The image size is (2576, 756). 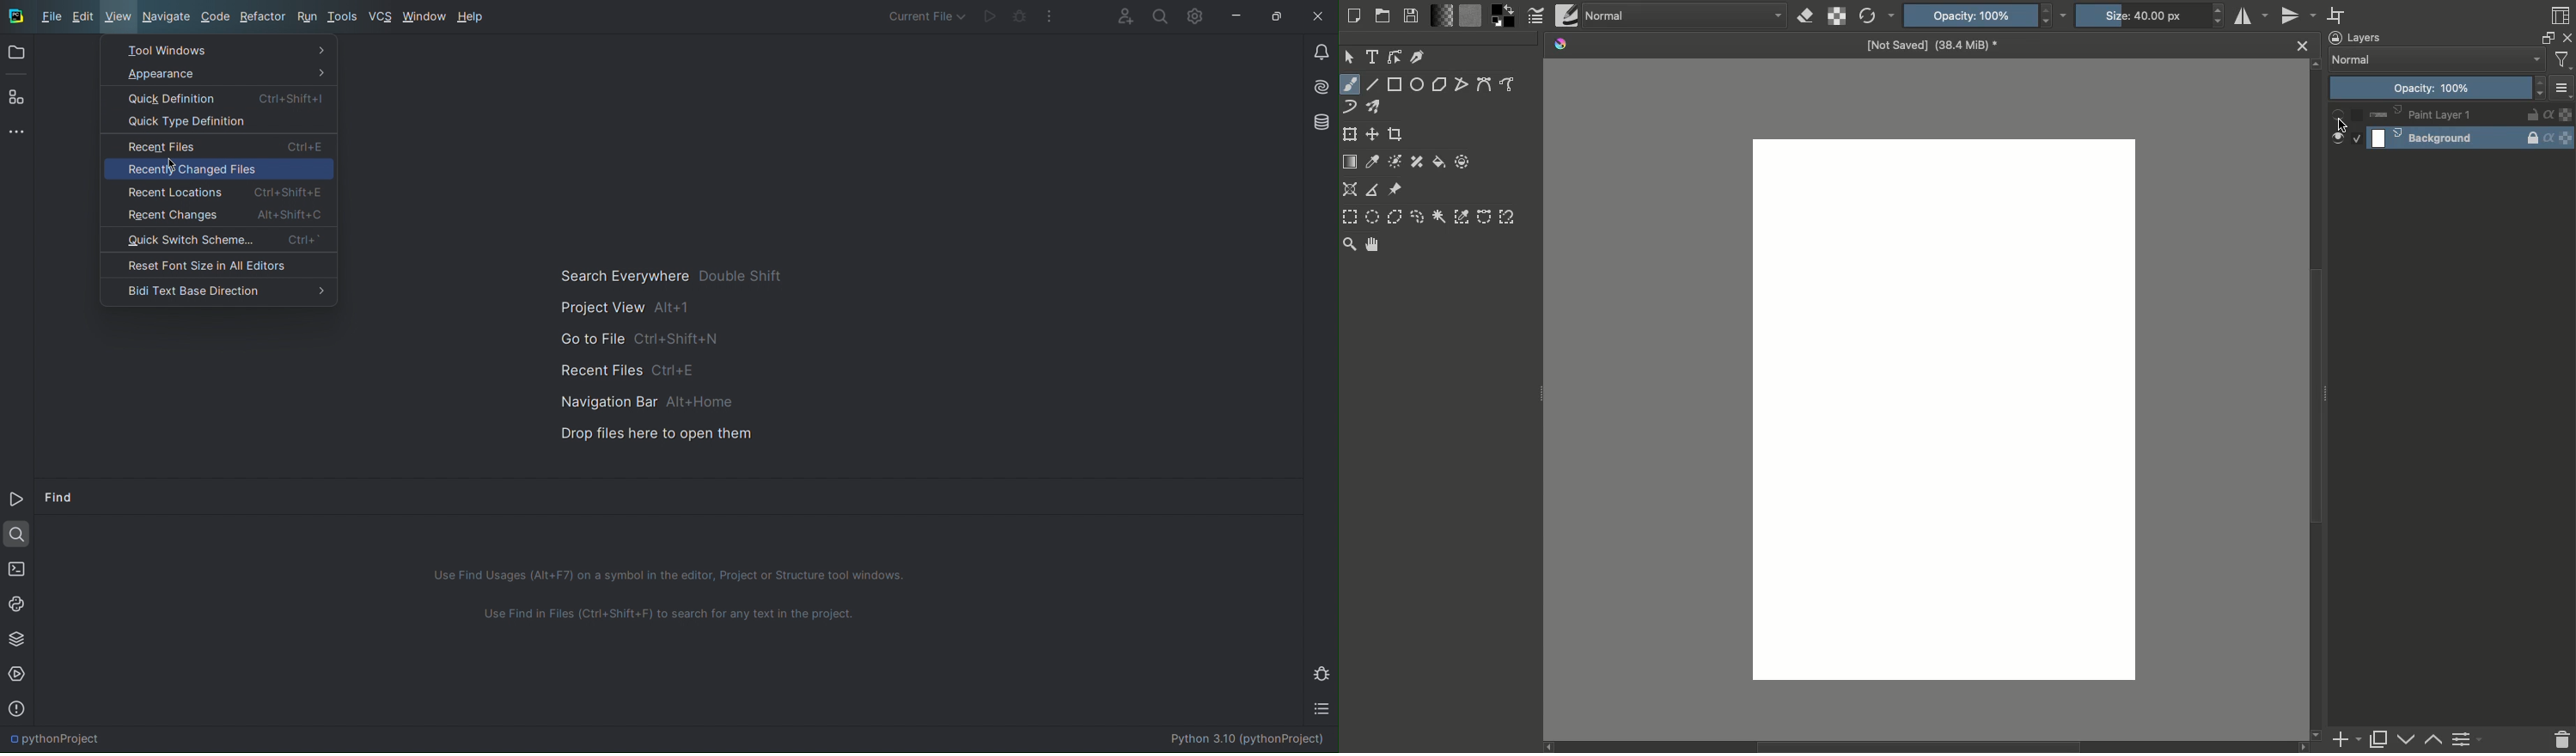 I want to click on Tool Windows, so click(x=220, y=50).